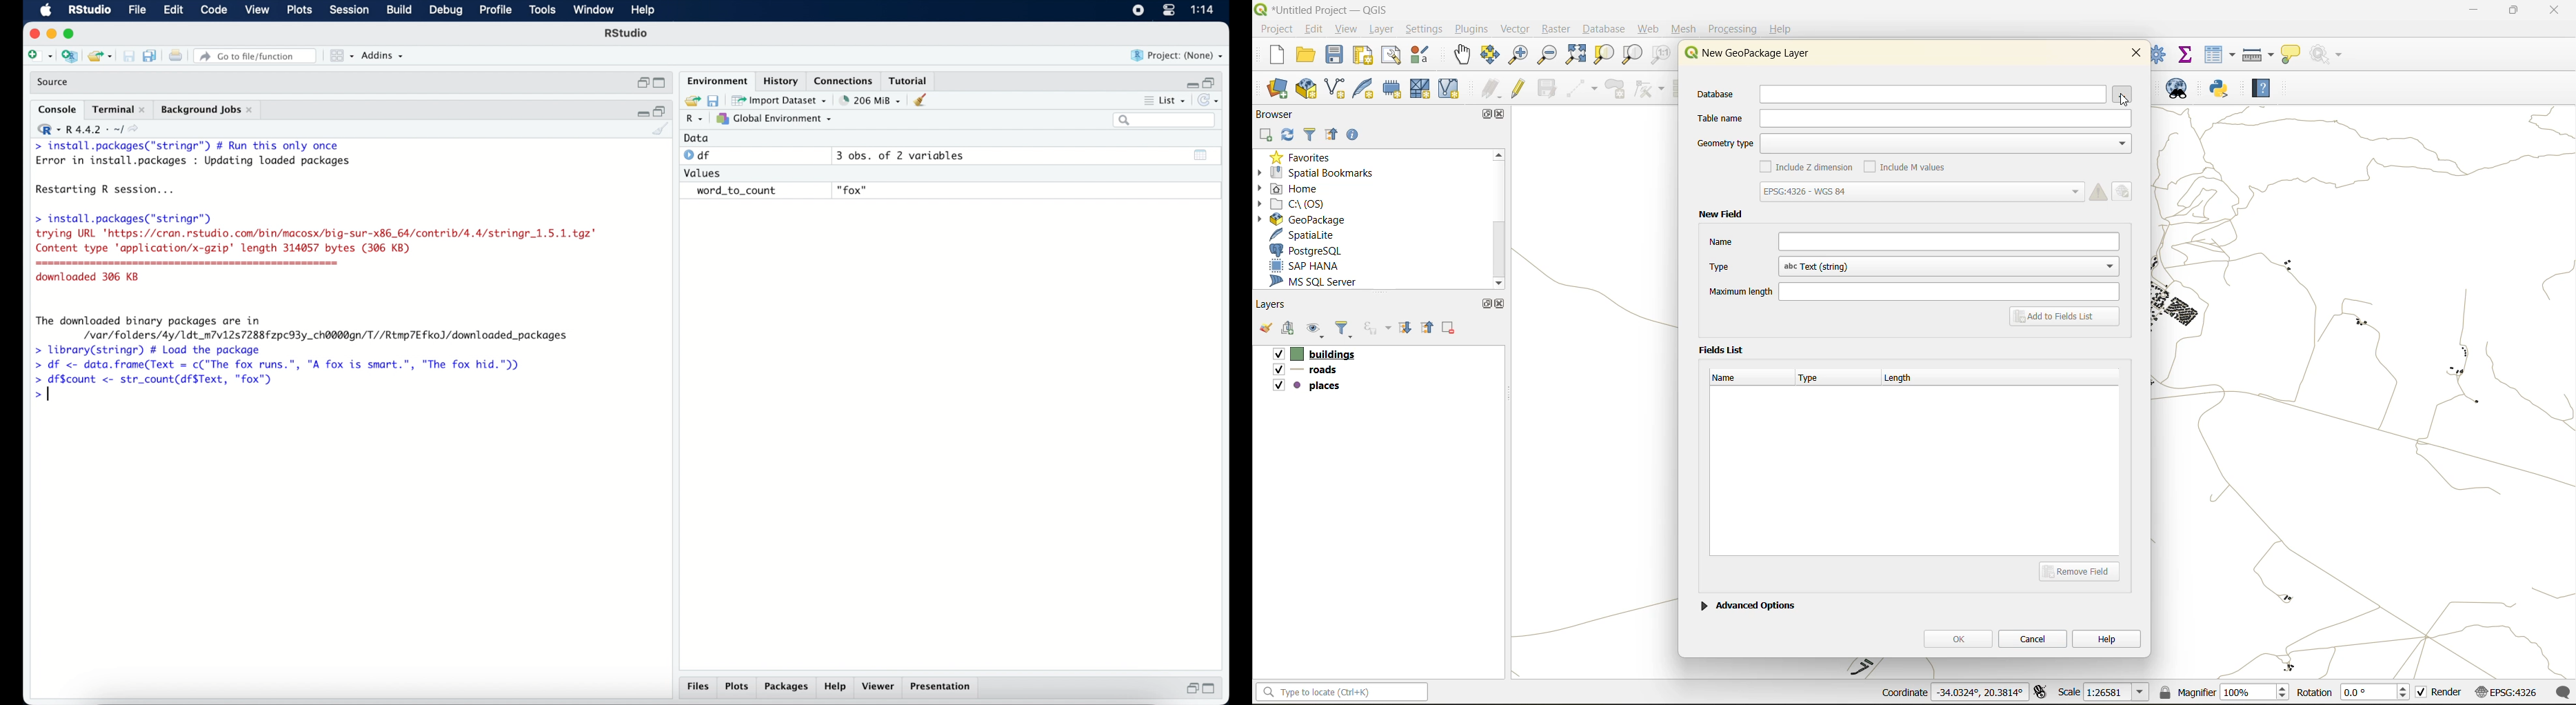 The width and height of the screenshot is (2576, 728). I want to click on geopackage, so click(1300, 218).